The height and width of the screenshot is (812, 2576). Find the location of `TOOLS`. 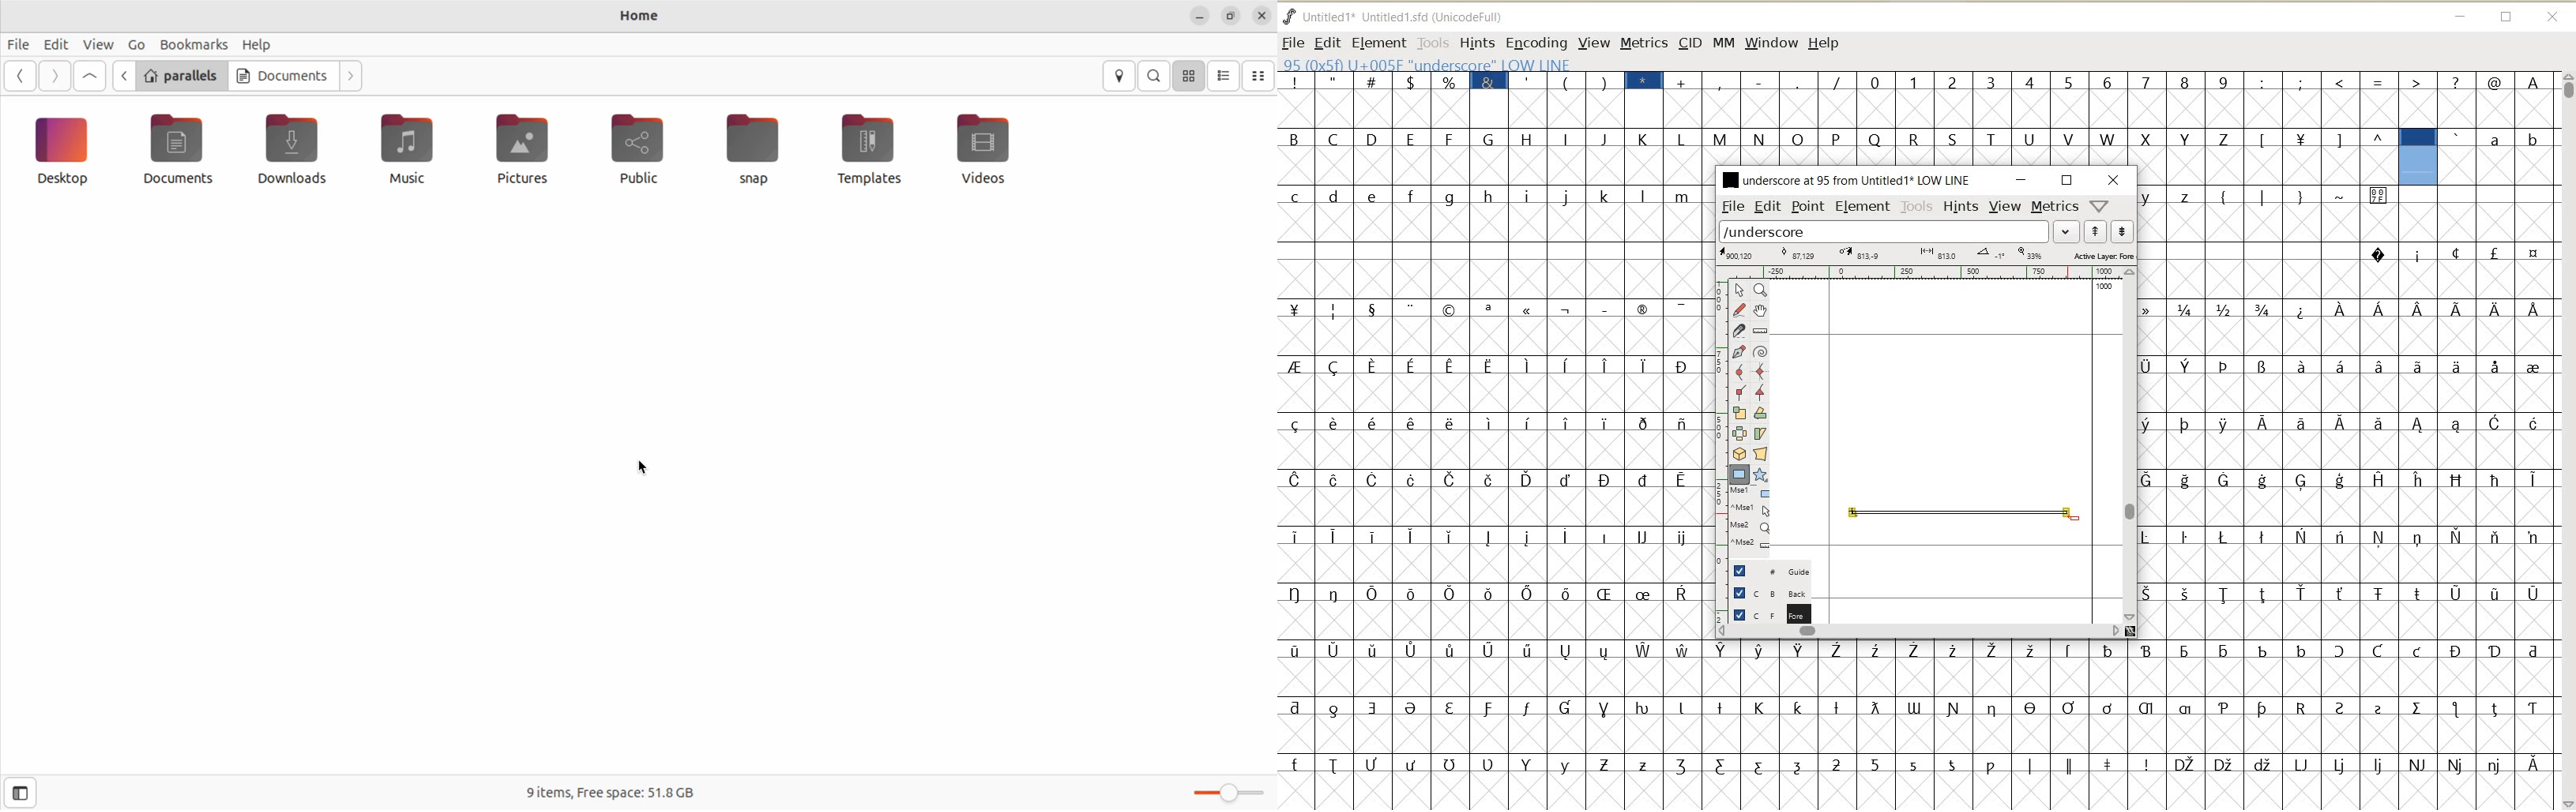

TOOLS is located at coordinates (1917, 207).